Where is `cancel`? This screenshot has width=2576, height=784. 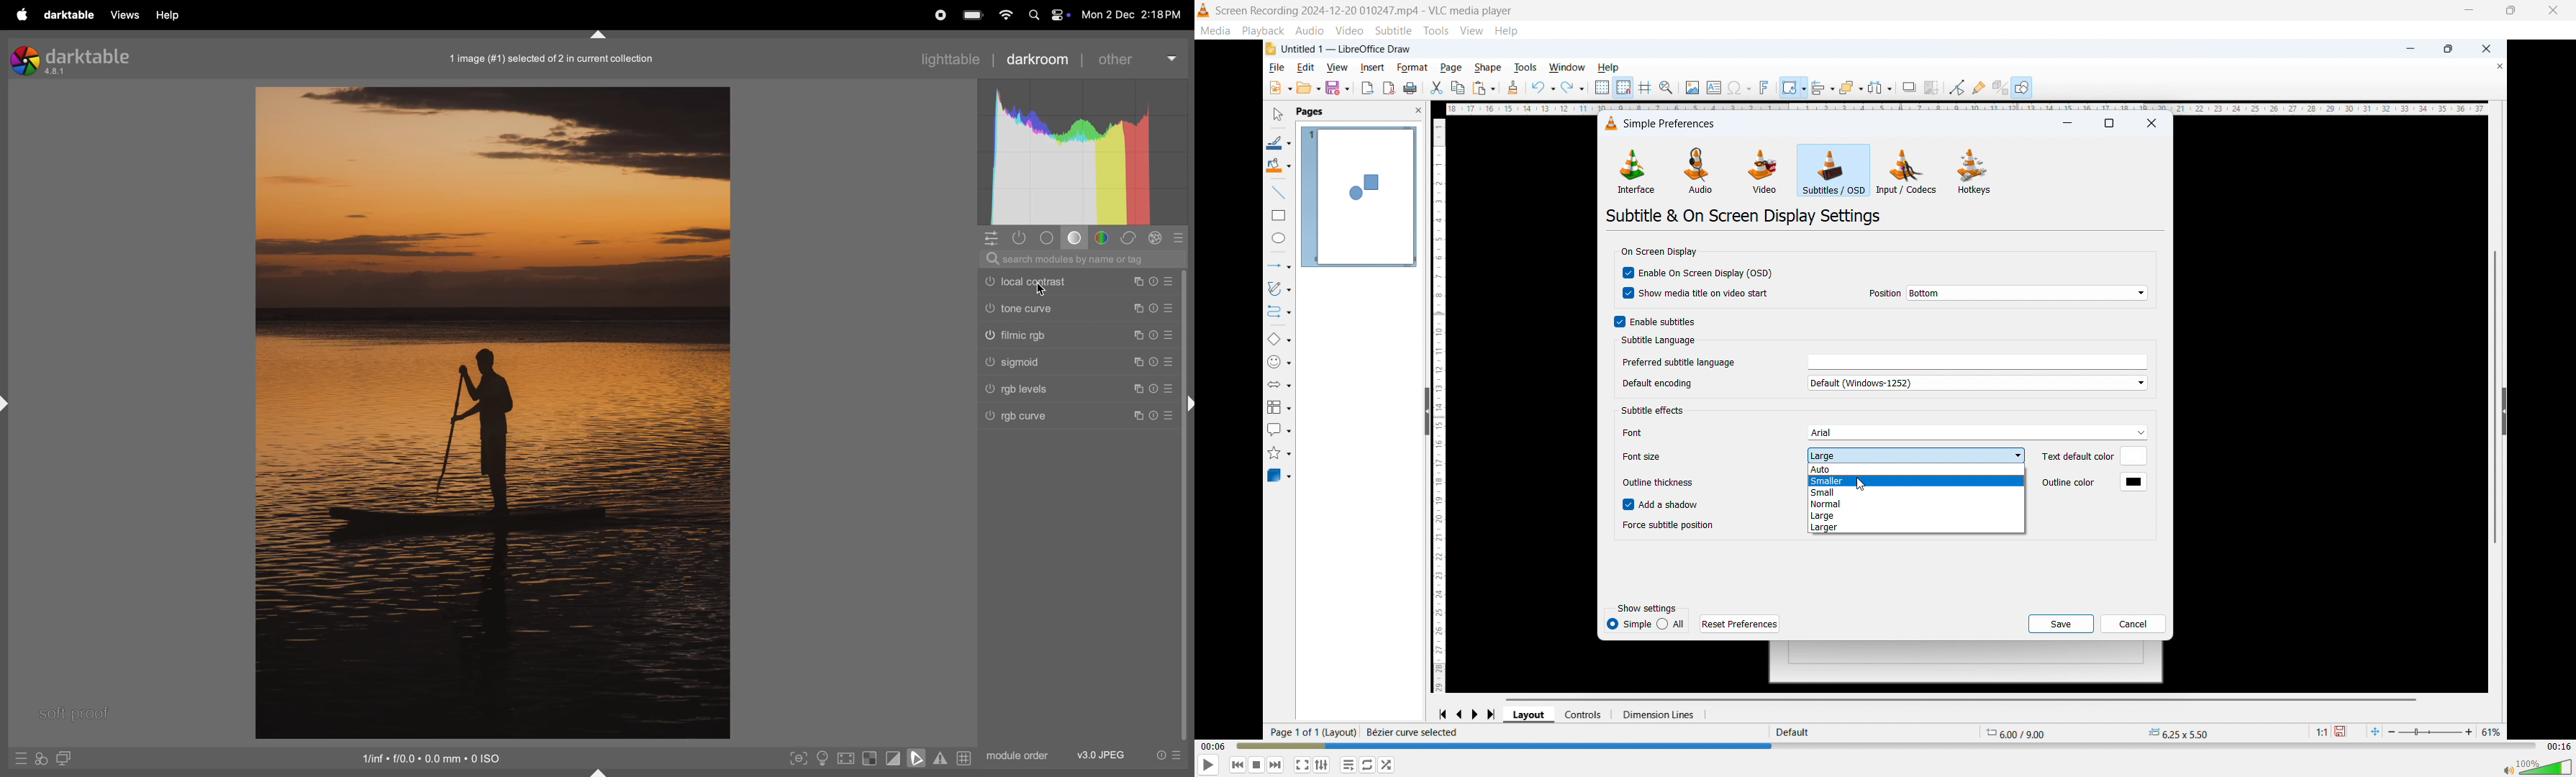
cancel is located at coordinates (2133, 624).